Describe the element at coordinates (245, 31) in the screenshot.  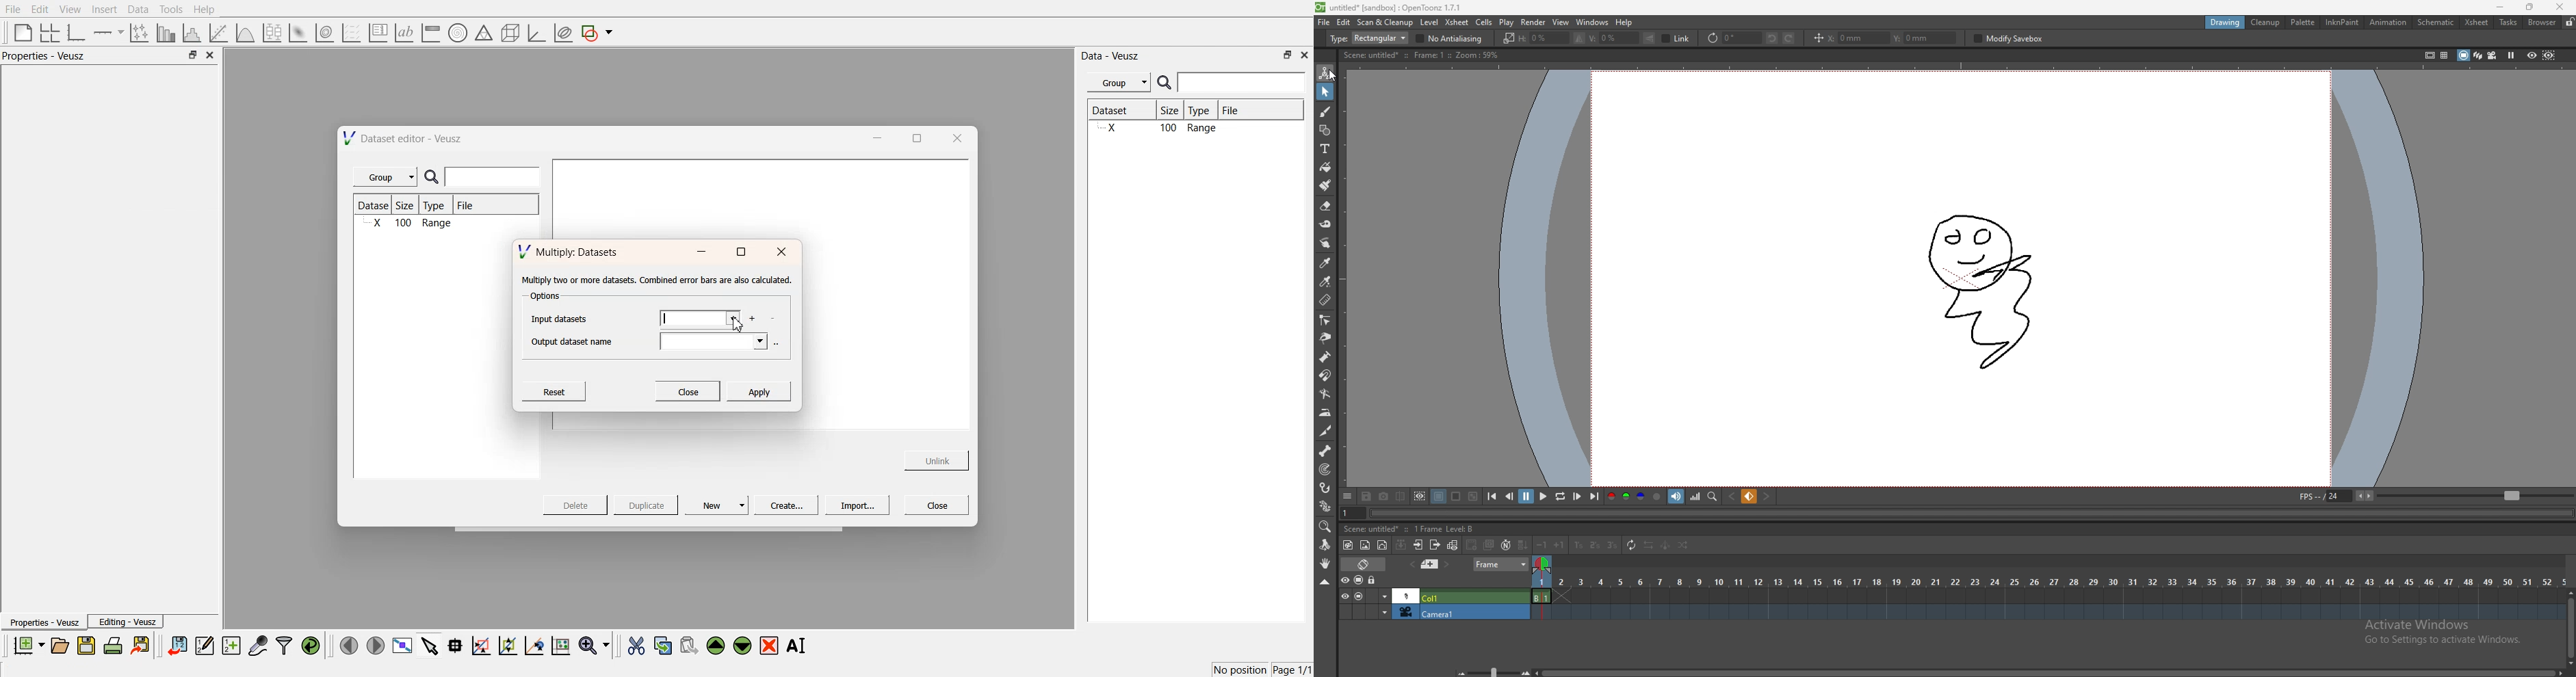
I see `plot a function on a graph` at that location.